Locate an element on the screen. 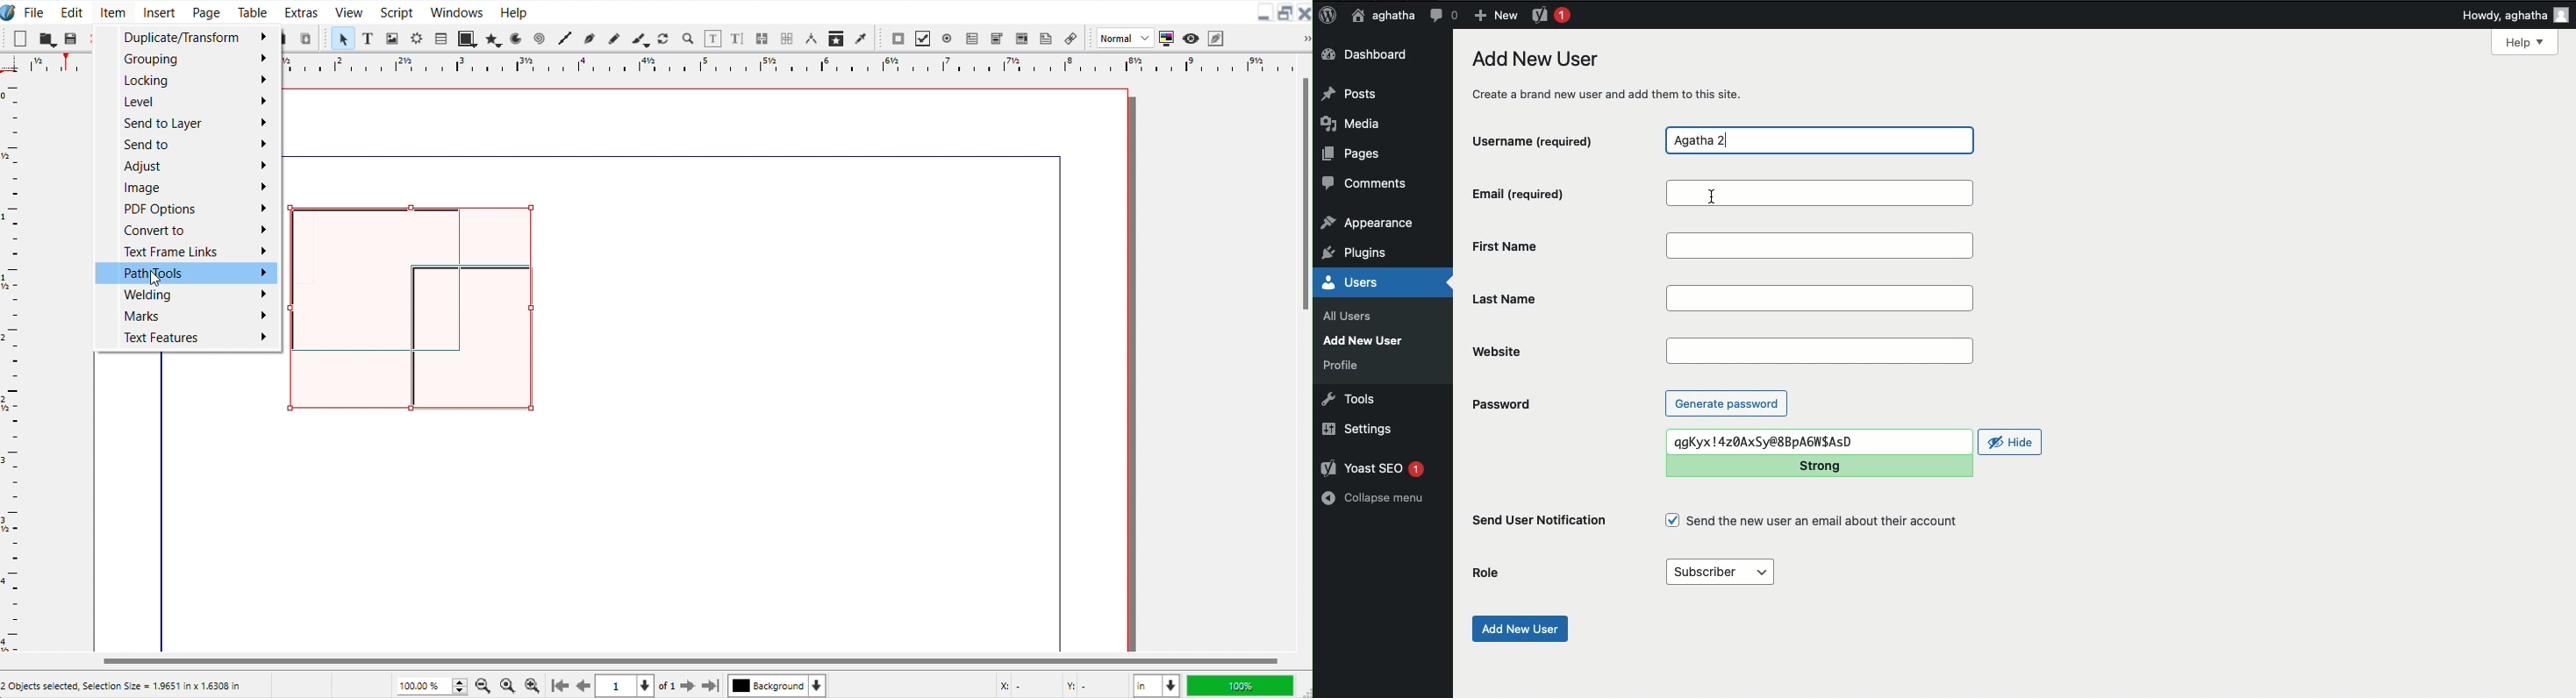  Howdy, aghatha is located at coordinates (2517, 16).